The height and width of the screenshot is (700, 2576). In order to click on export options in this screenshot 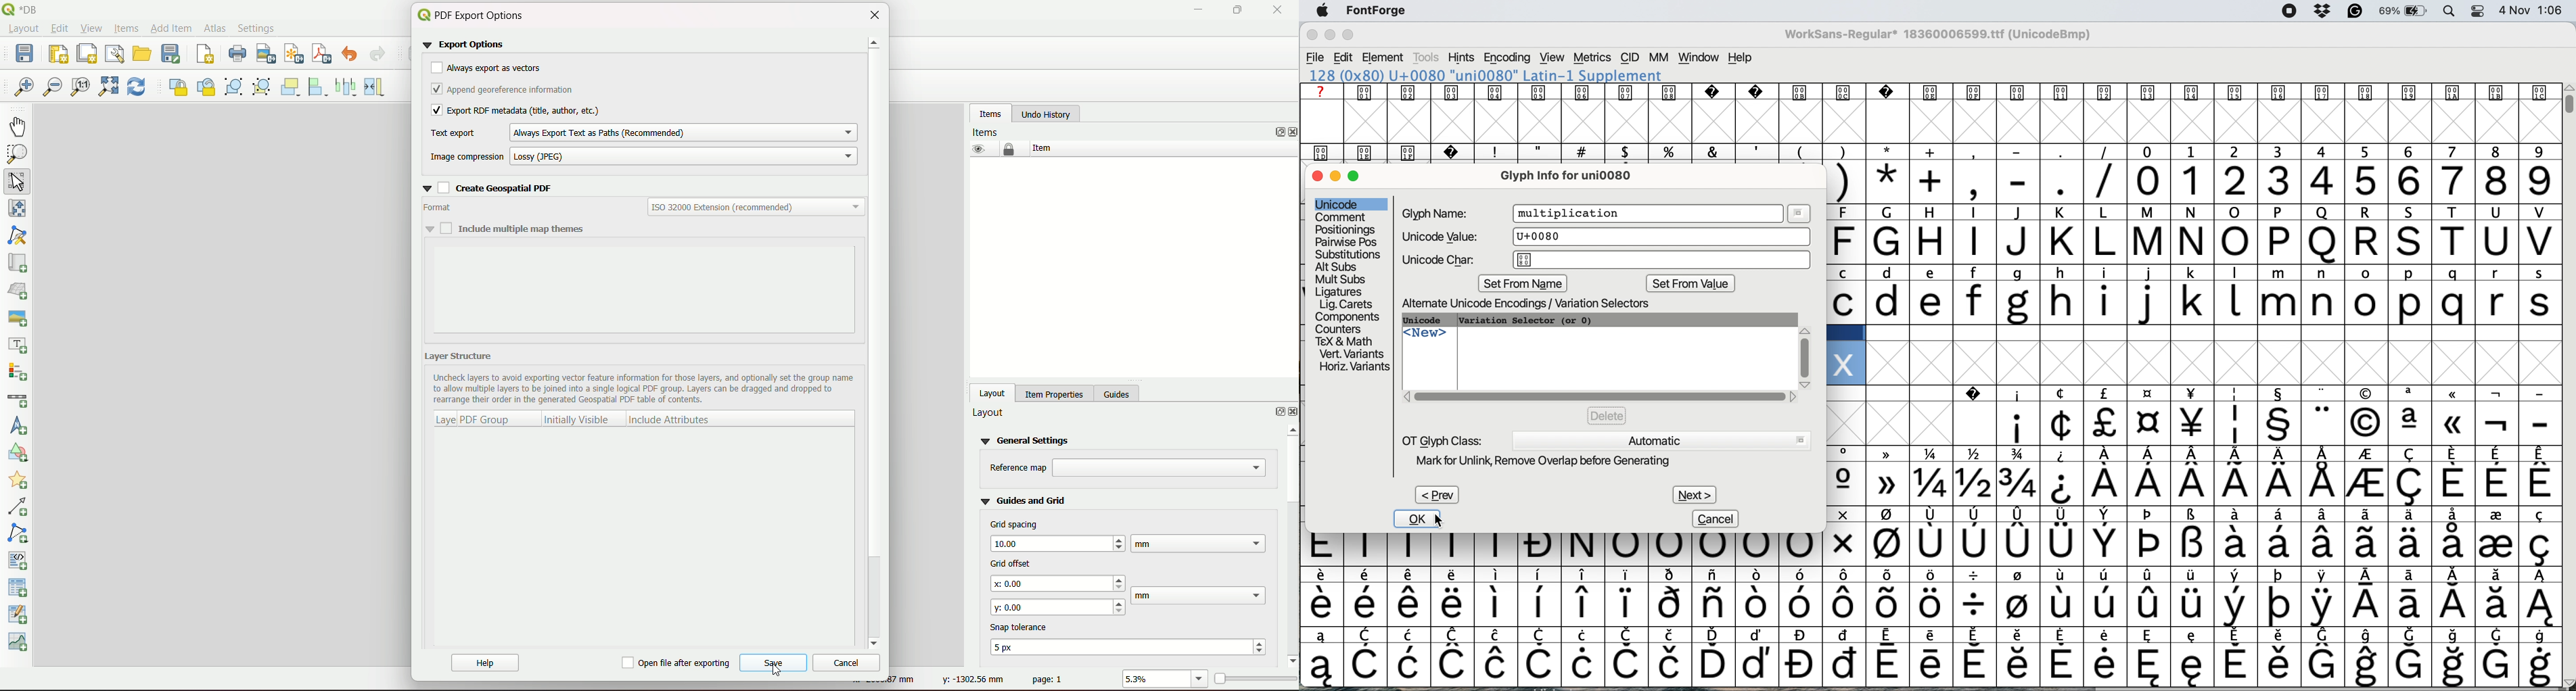, I will do `click(468, 45)`.